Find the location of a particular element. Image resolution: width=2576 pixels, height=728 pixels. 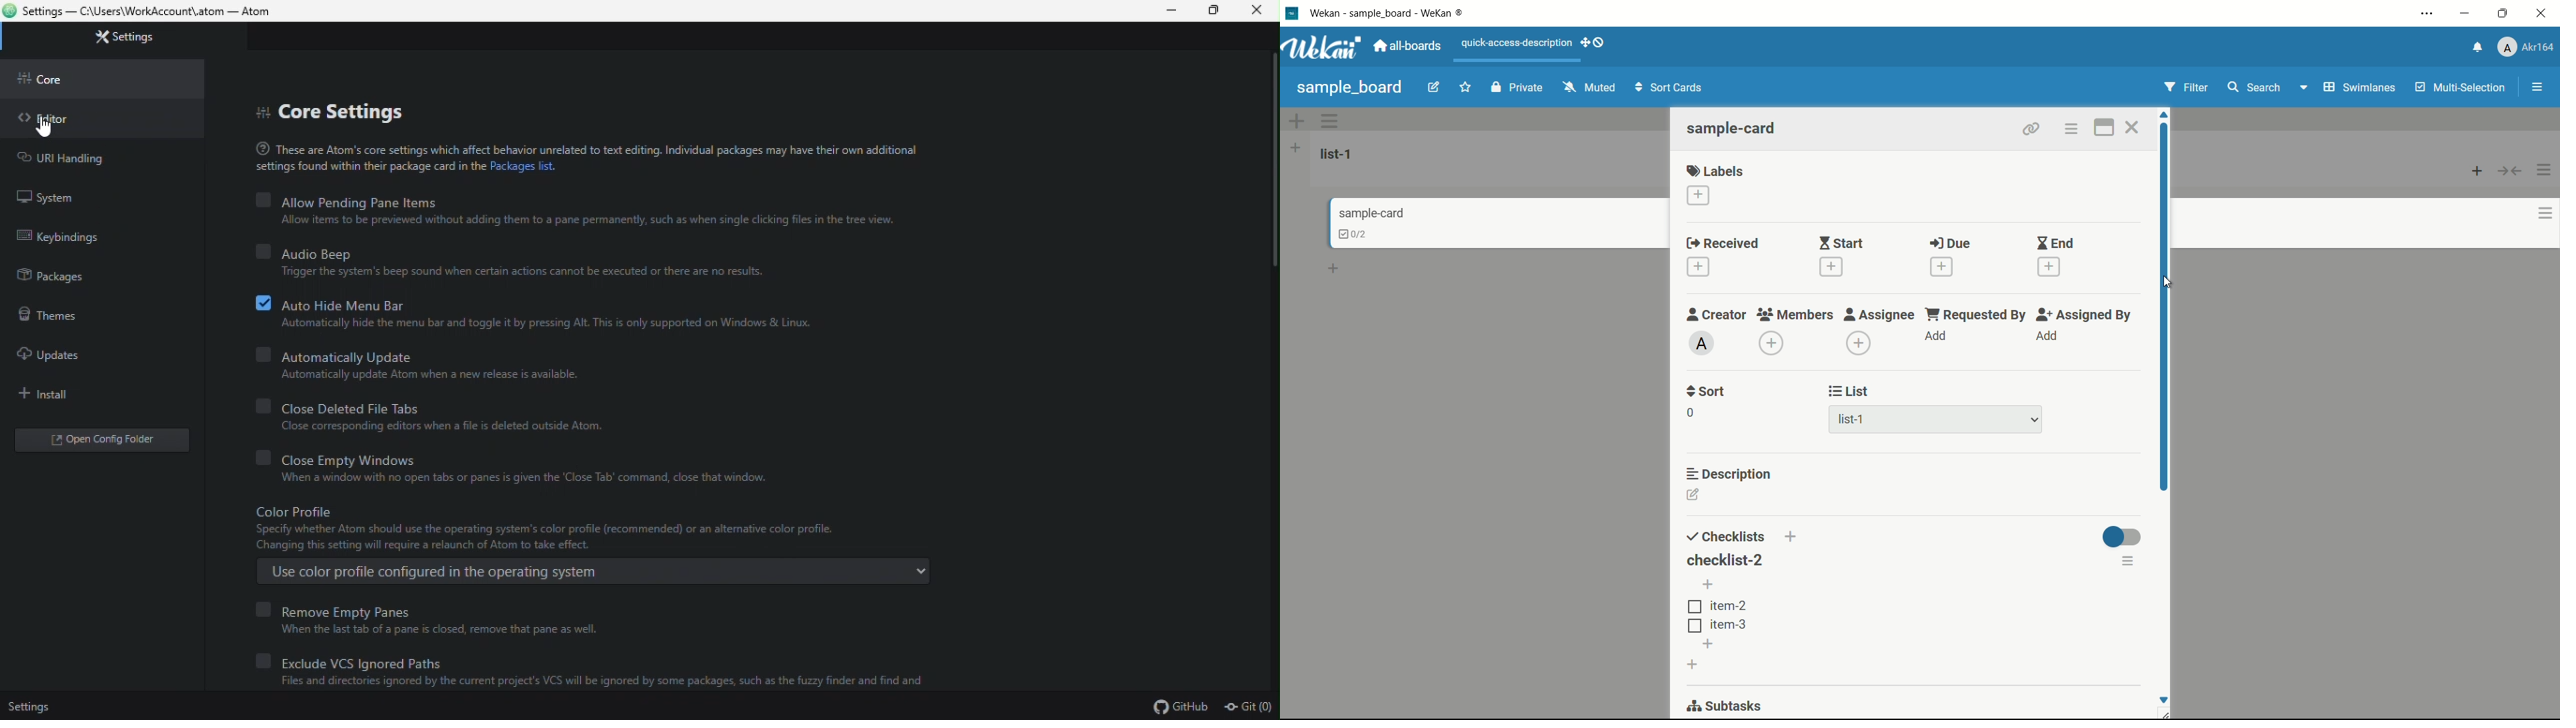

automatically update is located at coordinates (582, 354).